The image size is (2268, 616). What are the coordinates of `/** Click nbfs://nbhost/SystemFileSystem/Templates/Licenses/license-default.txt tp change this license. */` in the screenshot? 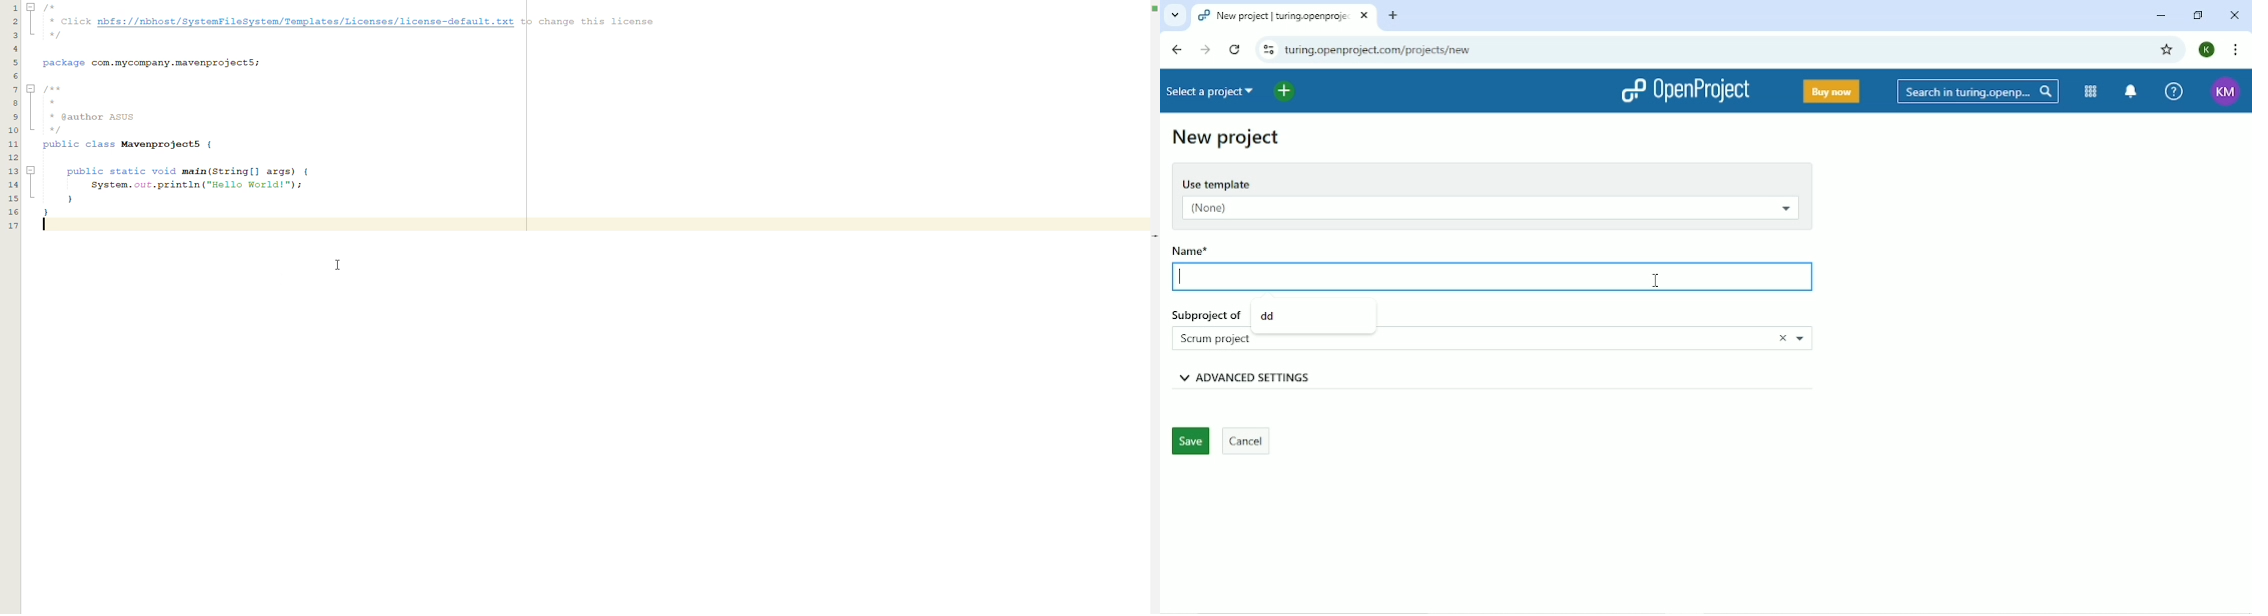 It's located at (343, 20).